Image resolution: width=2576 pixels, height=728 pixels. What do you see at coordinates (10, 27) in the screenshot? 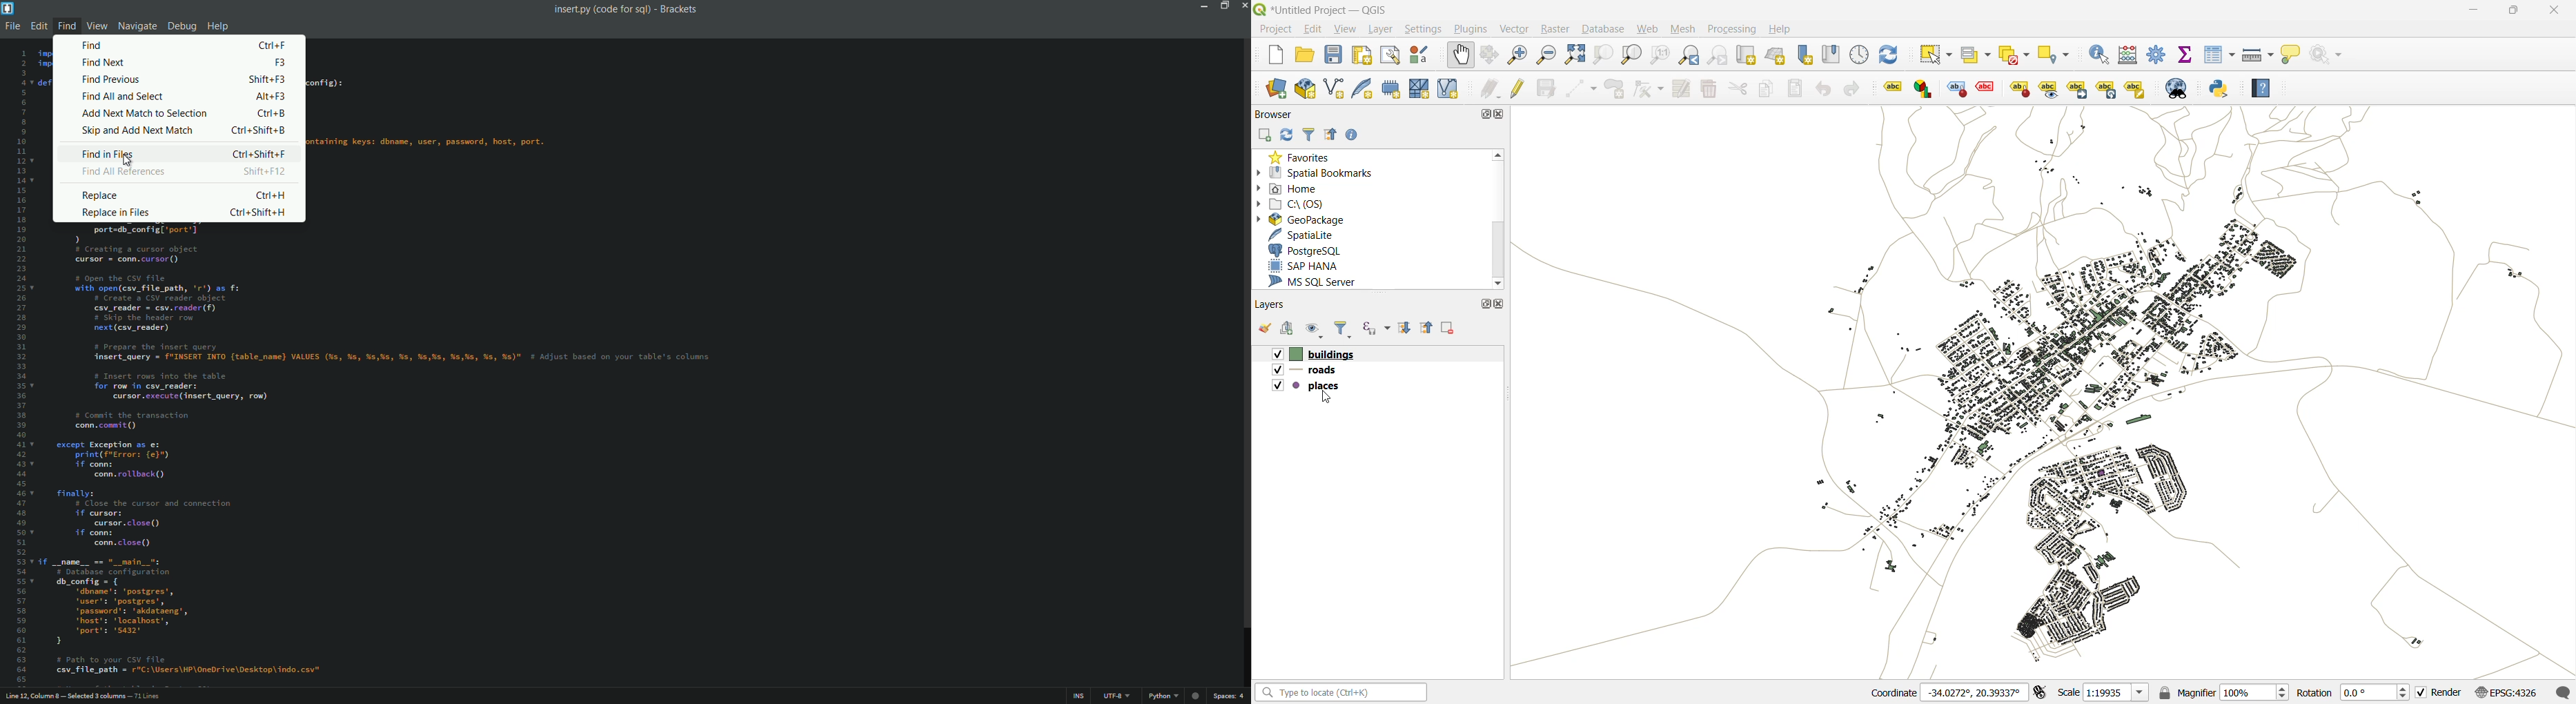
I see `file menu` at bounding box center [10, 27].